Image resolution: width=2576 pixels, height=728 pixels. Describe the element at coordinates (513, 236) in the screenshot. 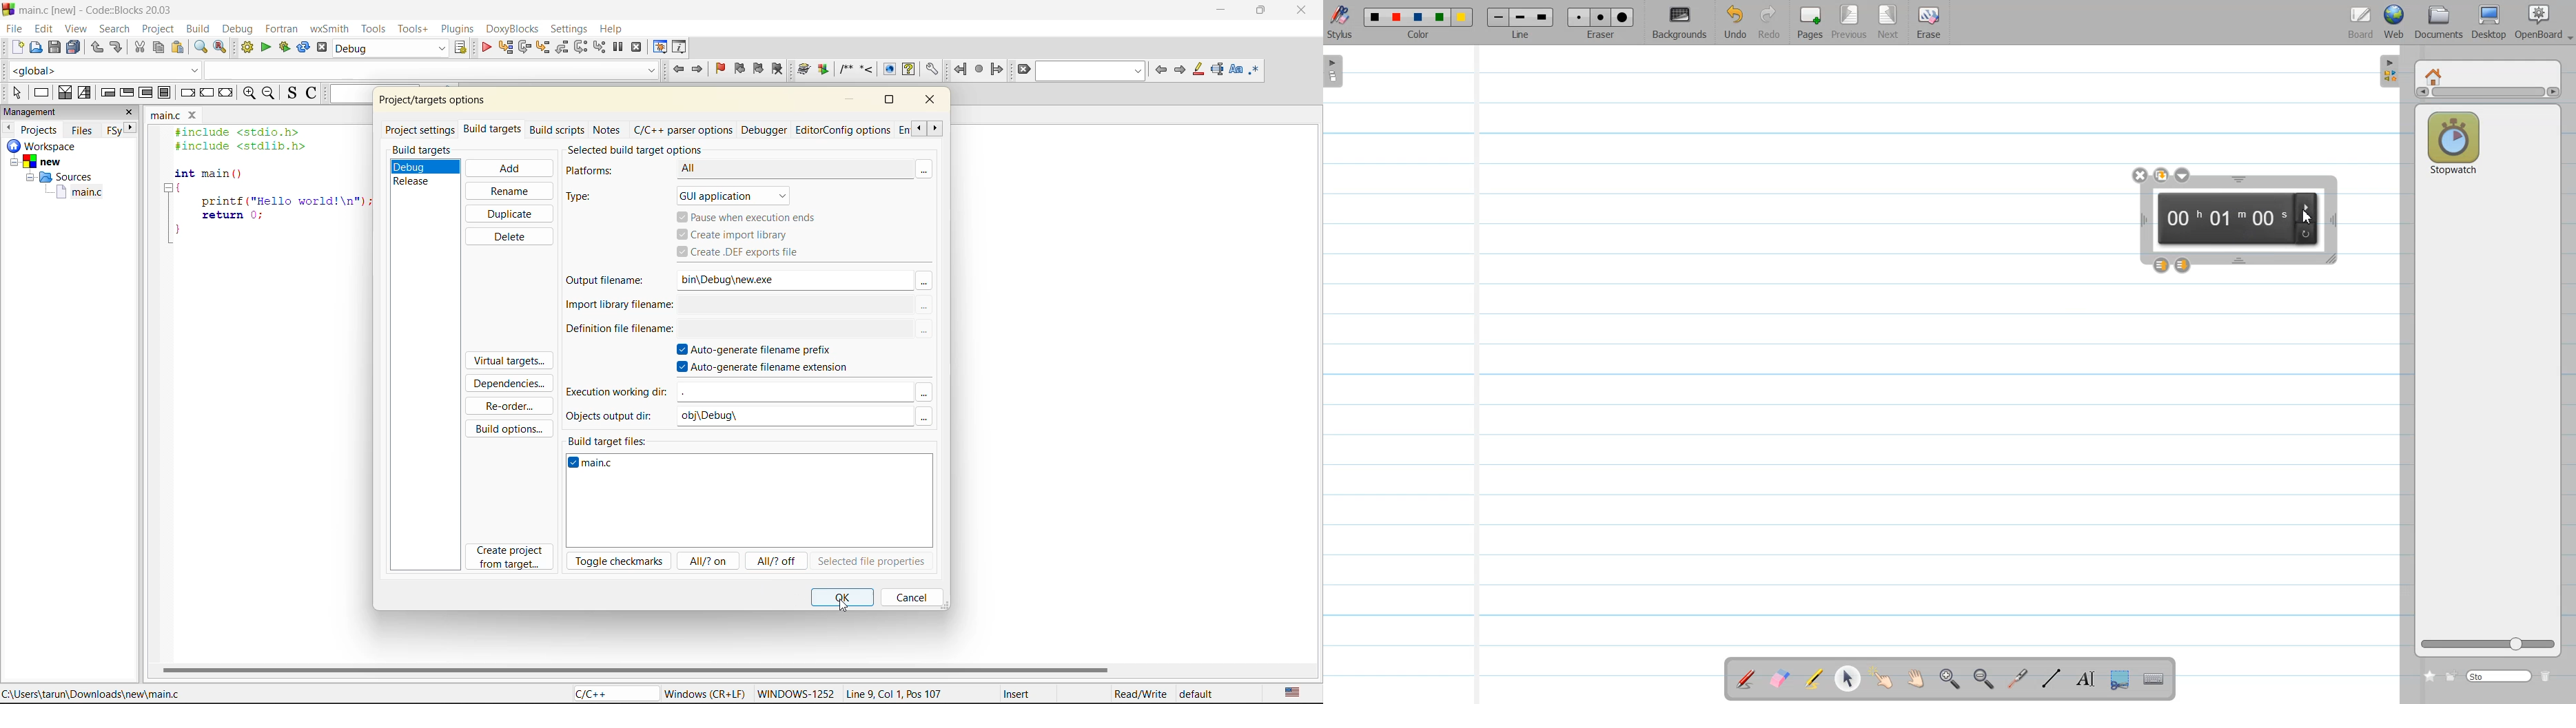

I see `delete` at that location.